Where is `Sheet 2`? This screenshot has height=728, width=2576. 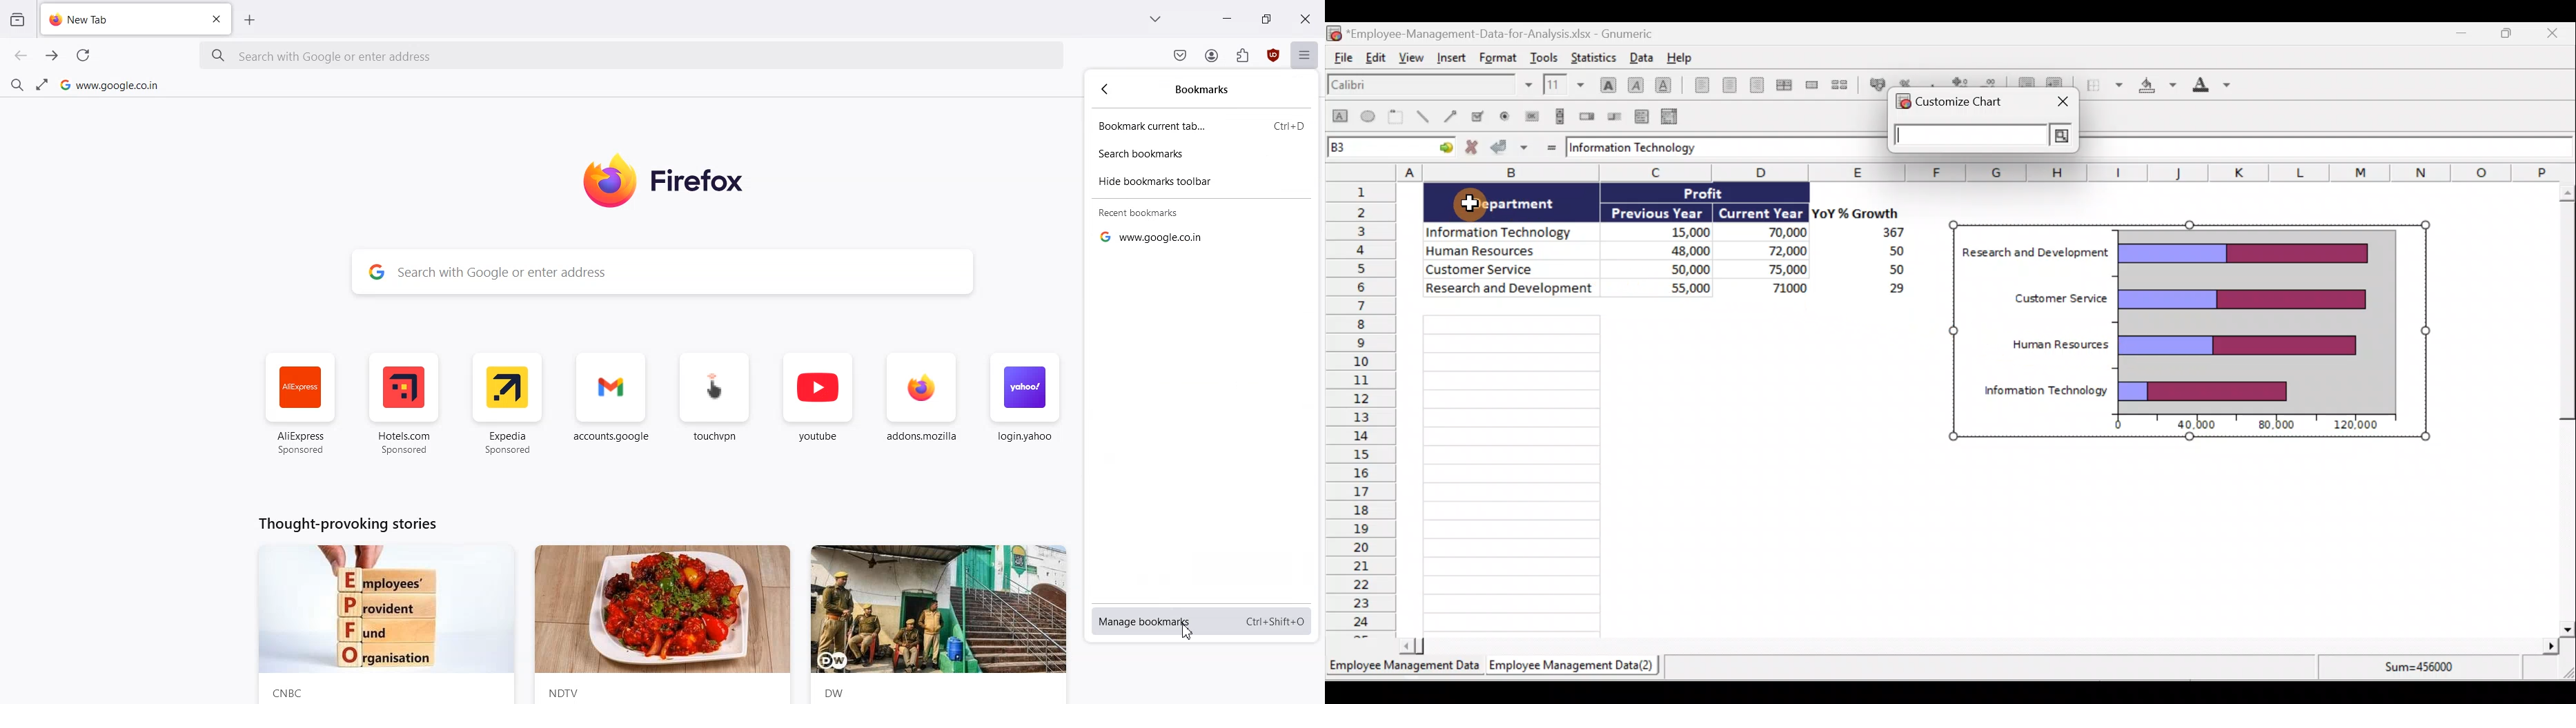
Sheet 2 is located at coordinates (1575, 666).